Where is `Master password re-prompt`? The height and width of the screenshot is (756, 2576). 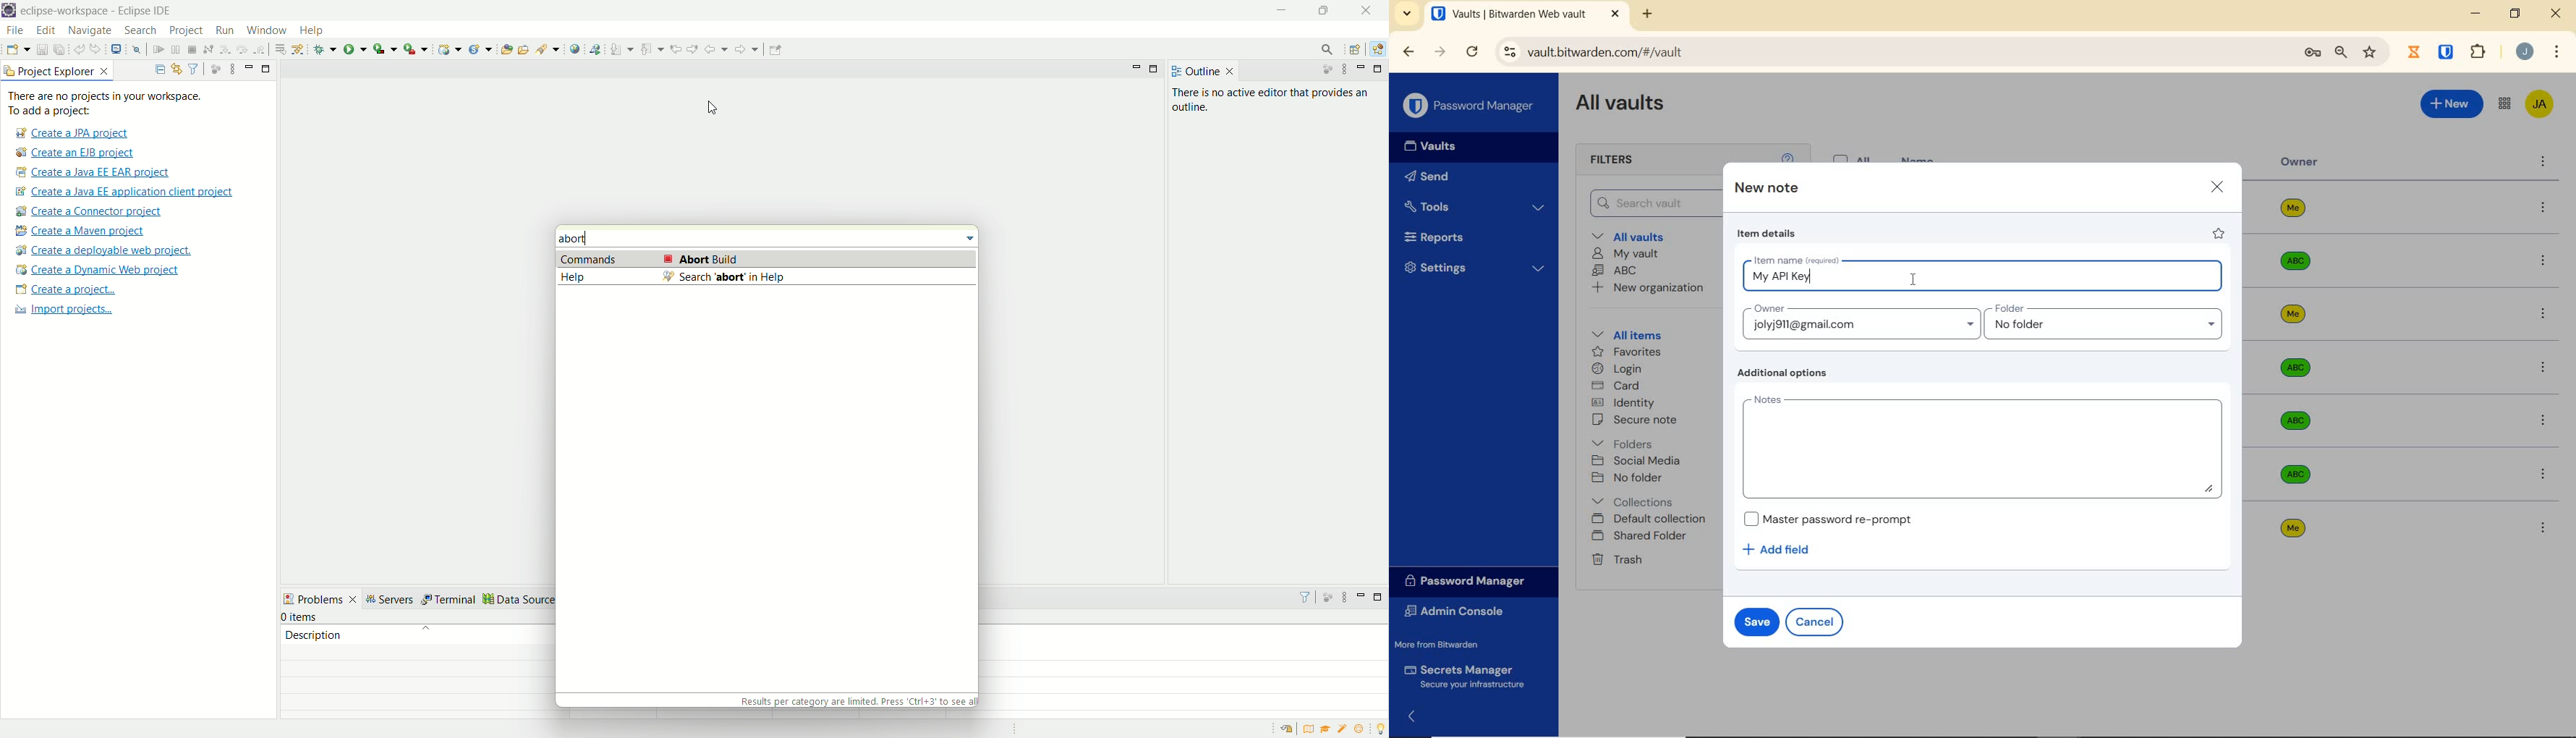
Master password re-prompt is located at coordinates (1828, 519).